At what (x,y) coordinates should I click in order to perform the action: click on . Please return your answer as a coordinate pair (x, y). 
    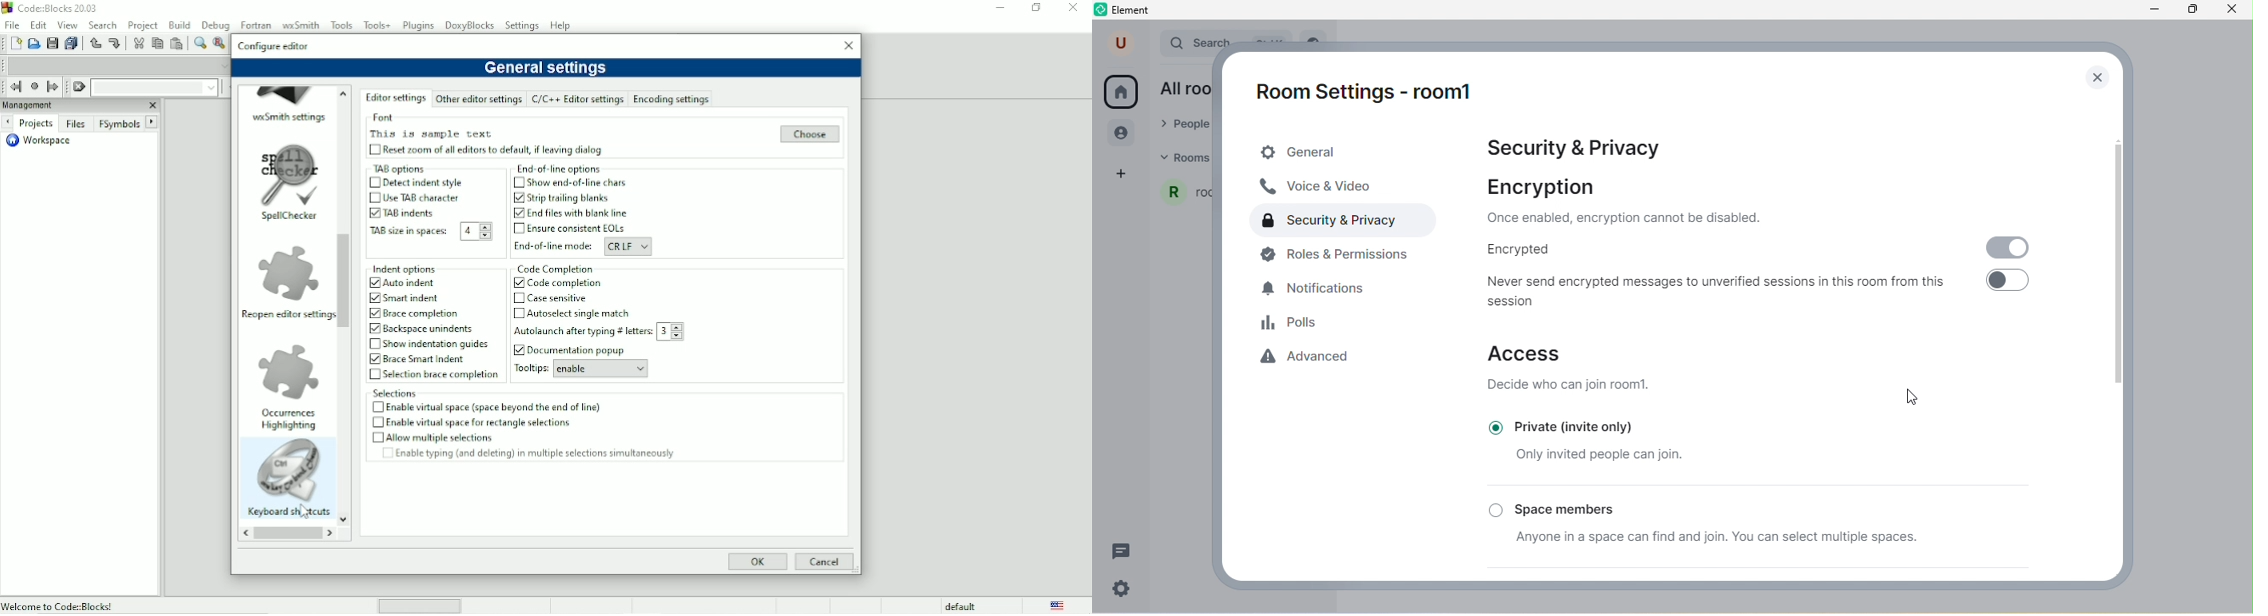
    Looking at the image, I should click on (517, 228).